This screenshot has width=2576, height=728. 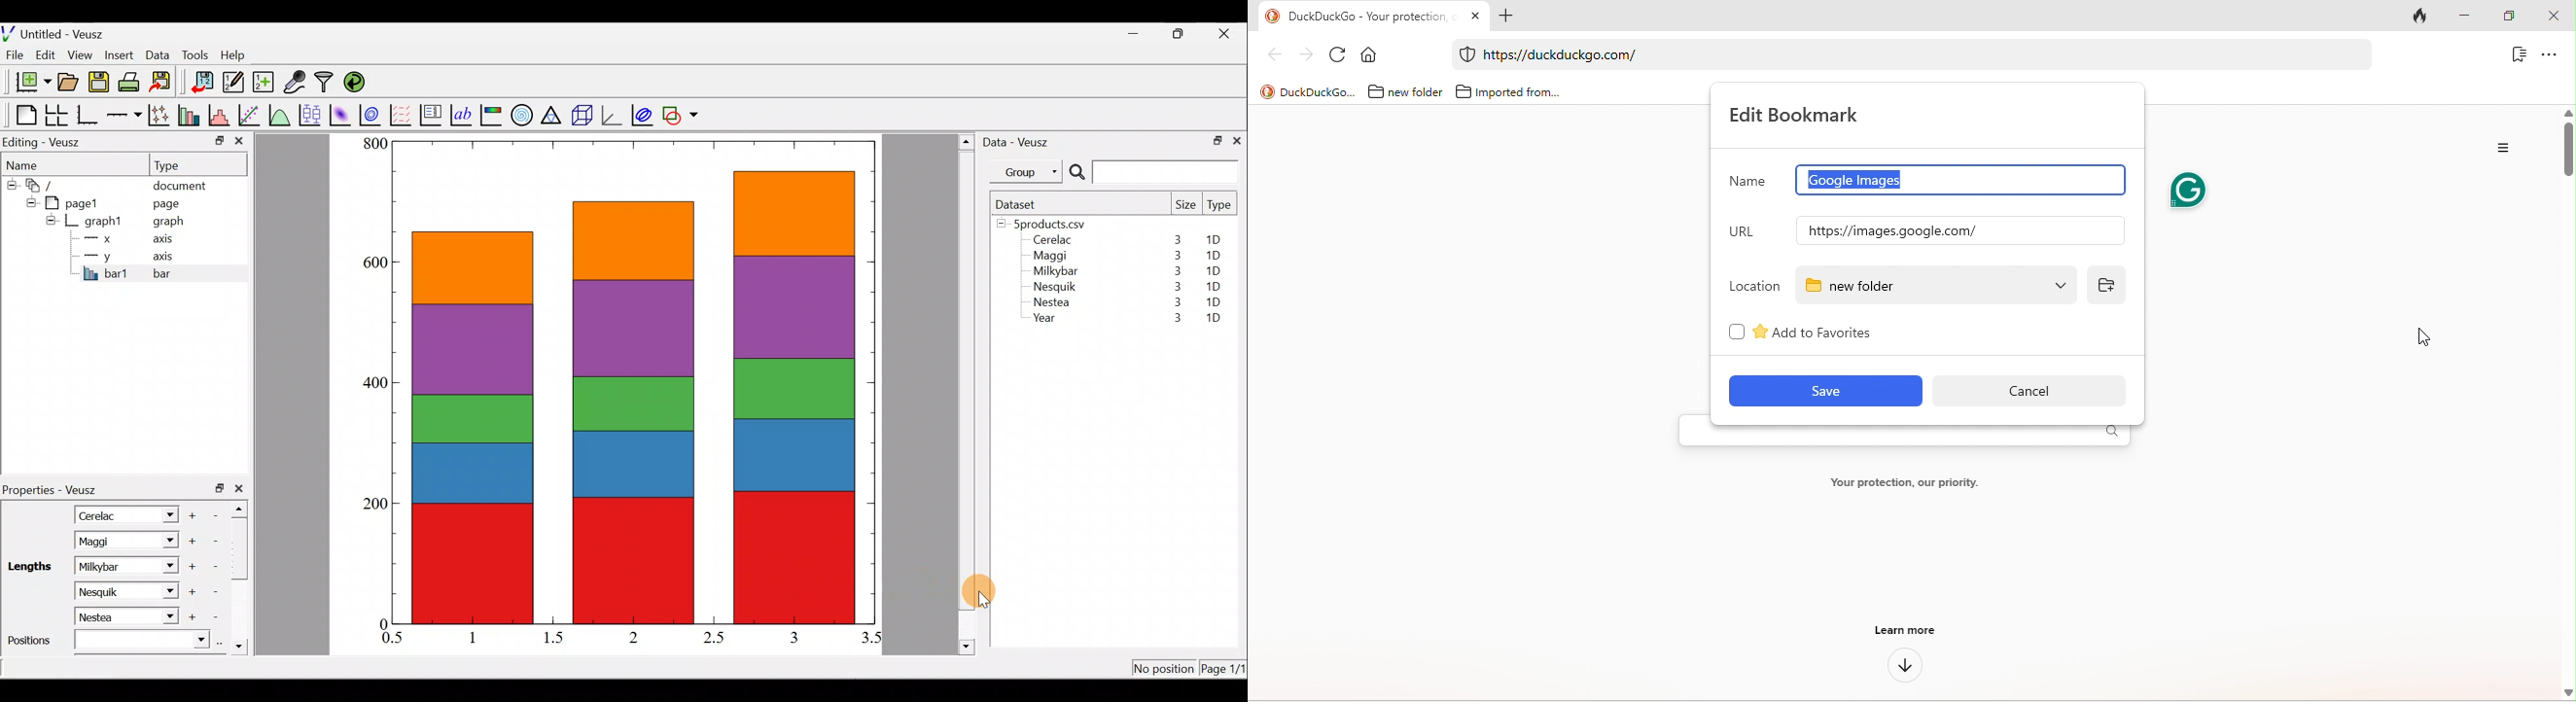 What do you see at coordinates (1221, 208) in the screenshot?
I see `Type` at bounding box center [1221, 208].